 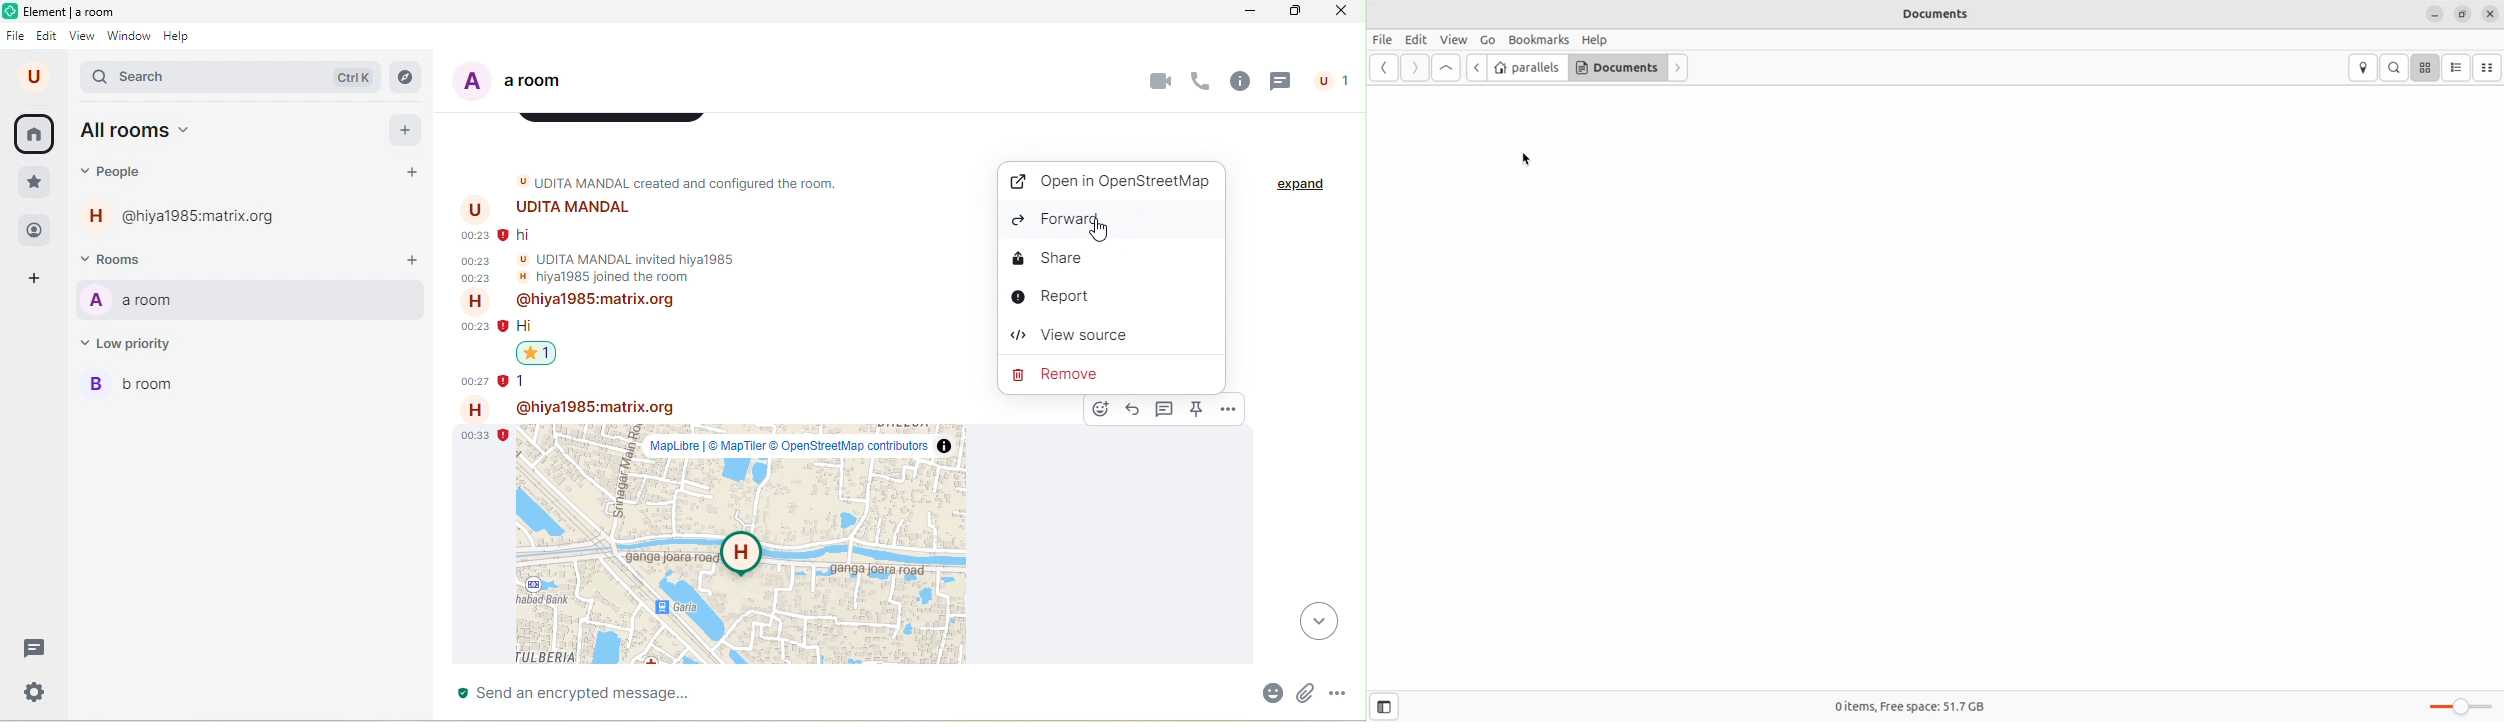 What do you see at coordinates (504, 235) in the screenshot?
I see `error message` at bounding box center [504, 235].